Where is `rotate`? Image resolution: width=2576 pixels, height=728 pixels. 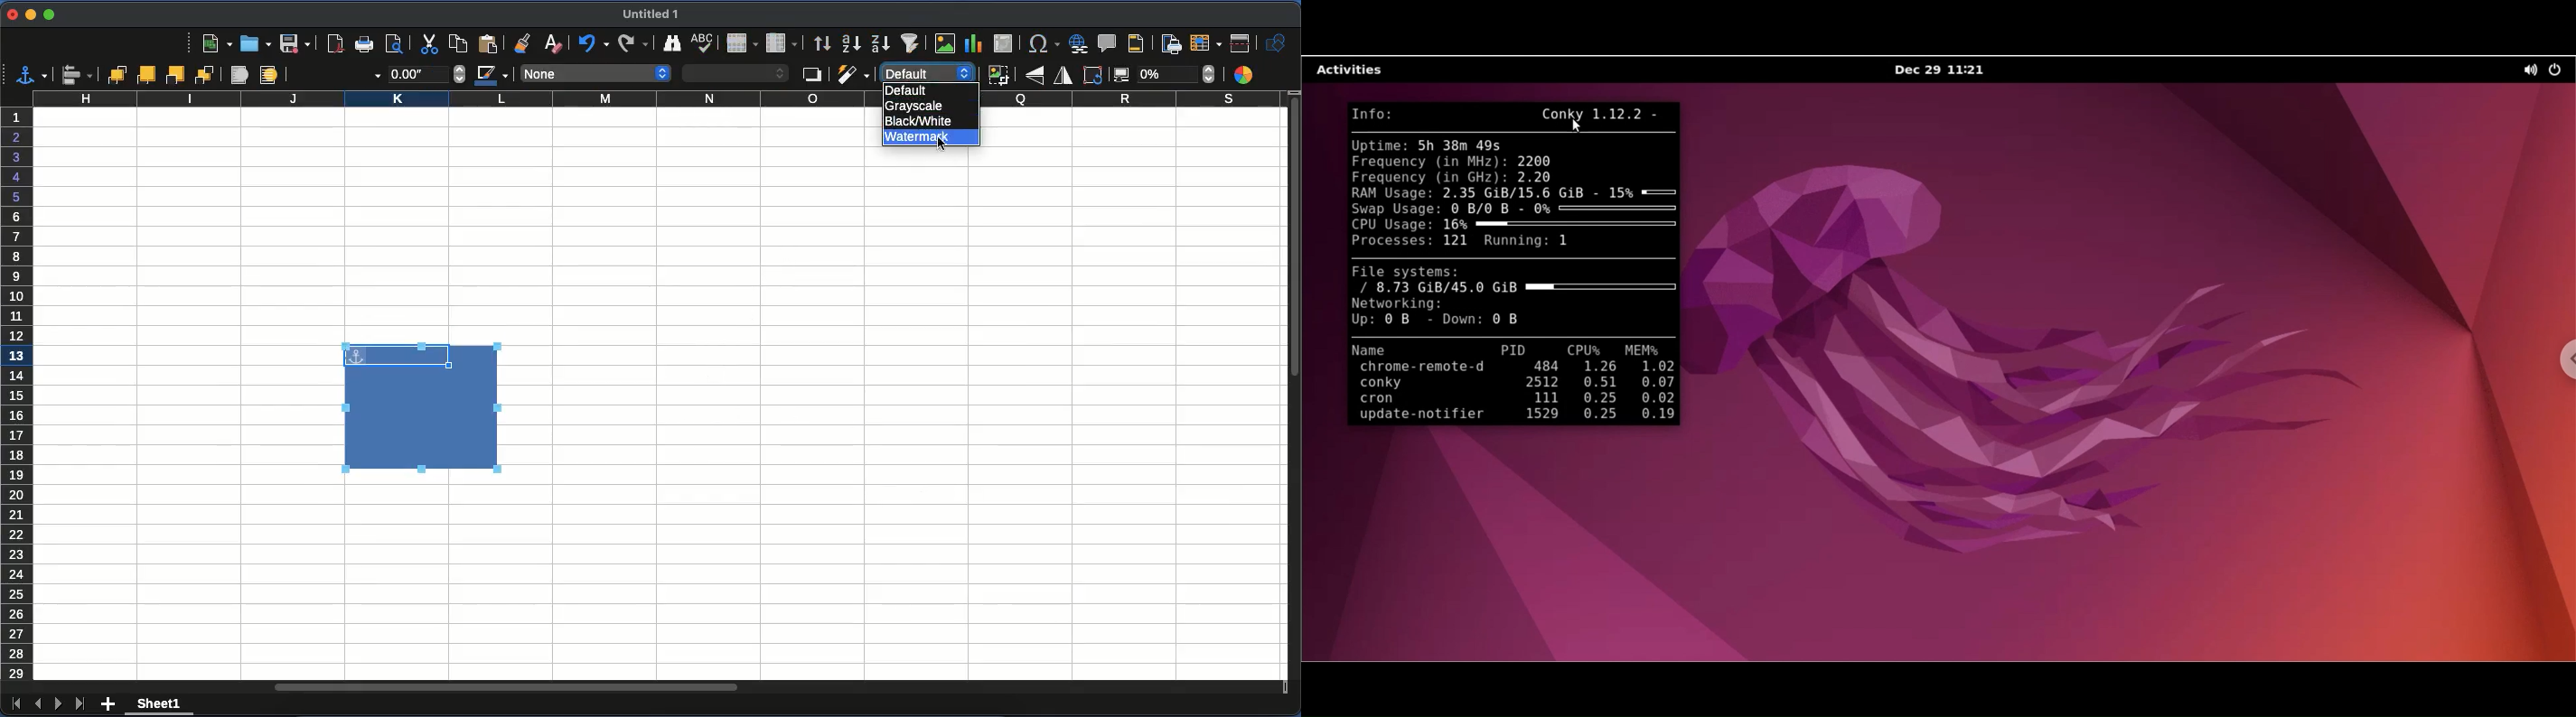
rotate is located at coordinates (1093, 77).